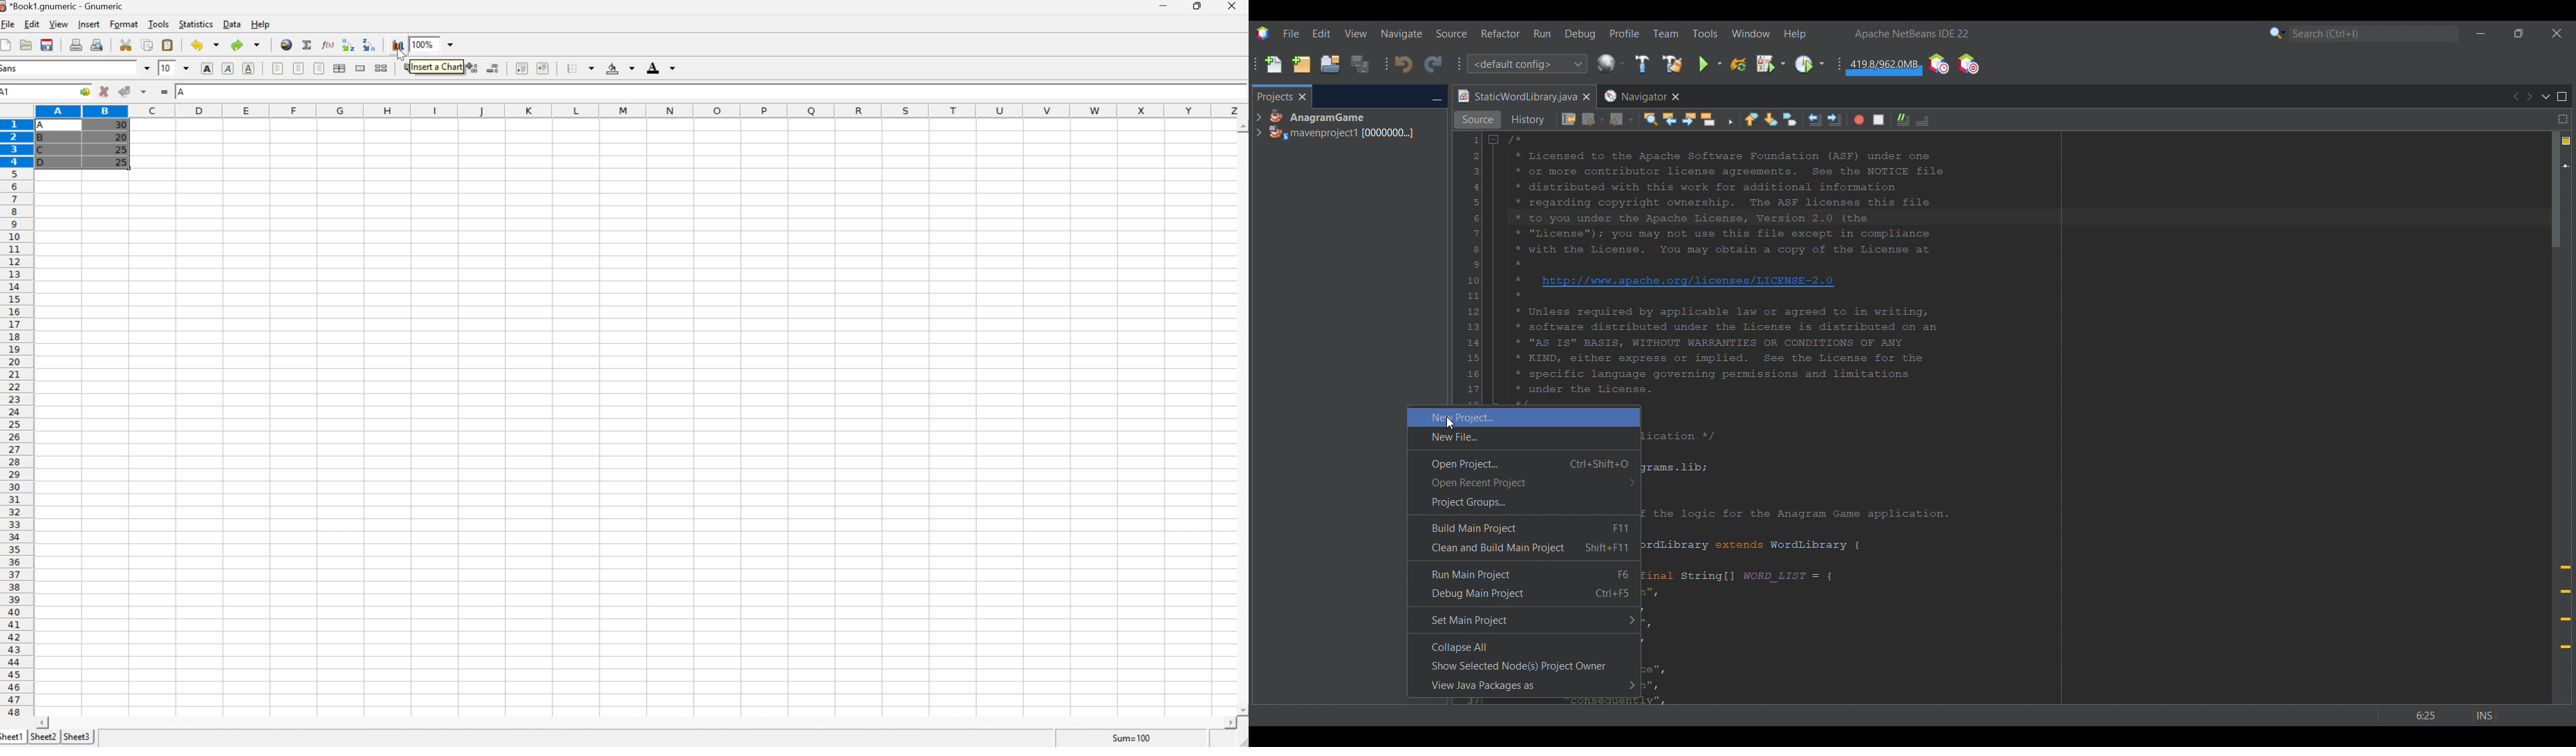 This screenshot has height=756, width=2576. I want to click on C, so click(42, 150).